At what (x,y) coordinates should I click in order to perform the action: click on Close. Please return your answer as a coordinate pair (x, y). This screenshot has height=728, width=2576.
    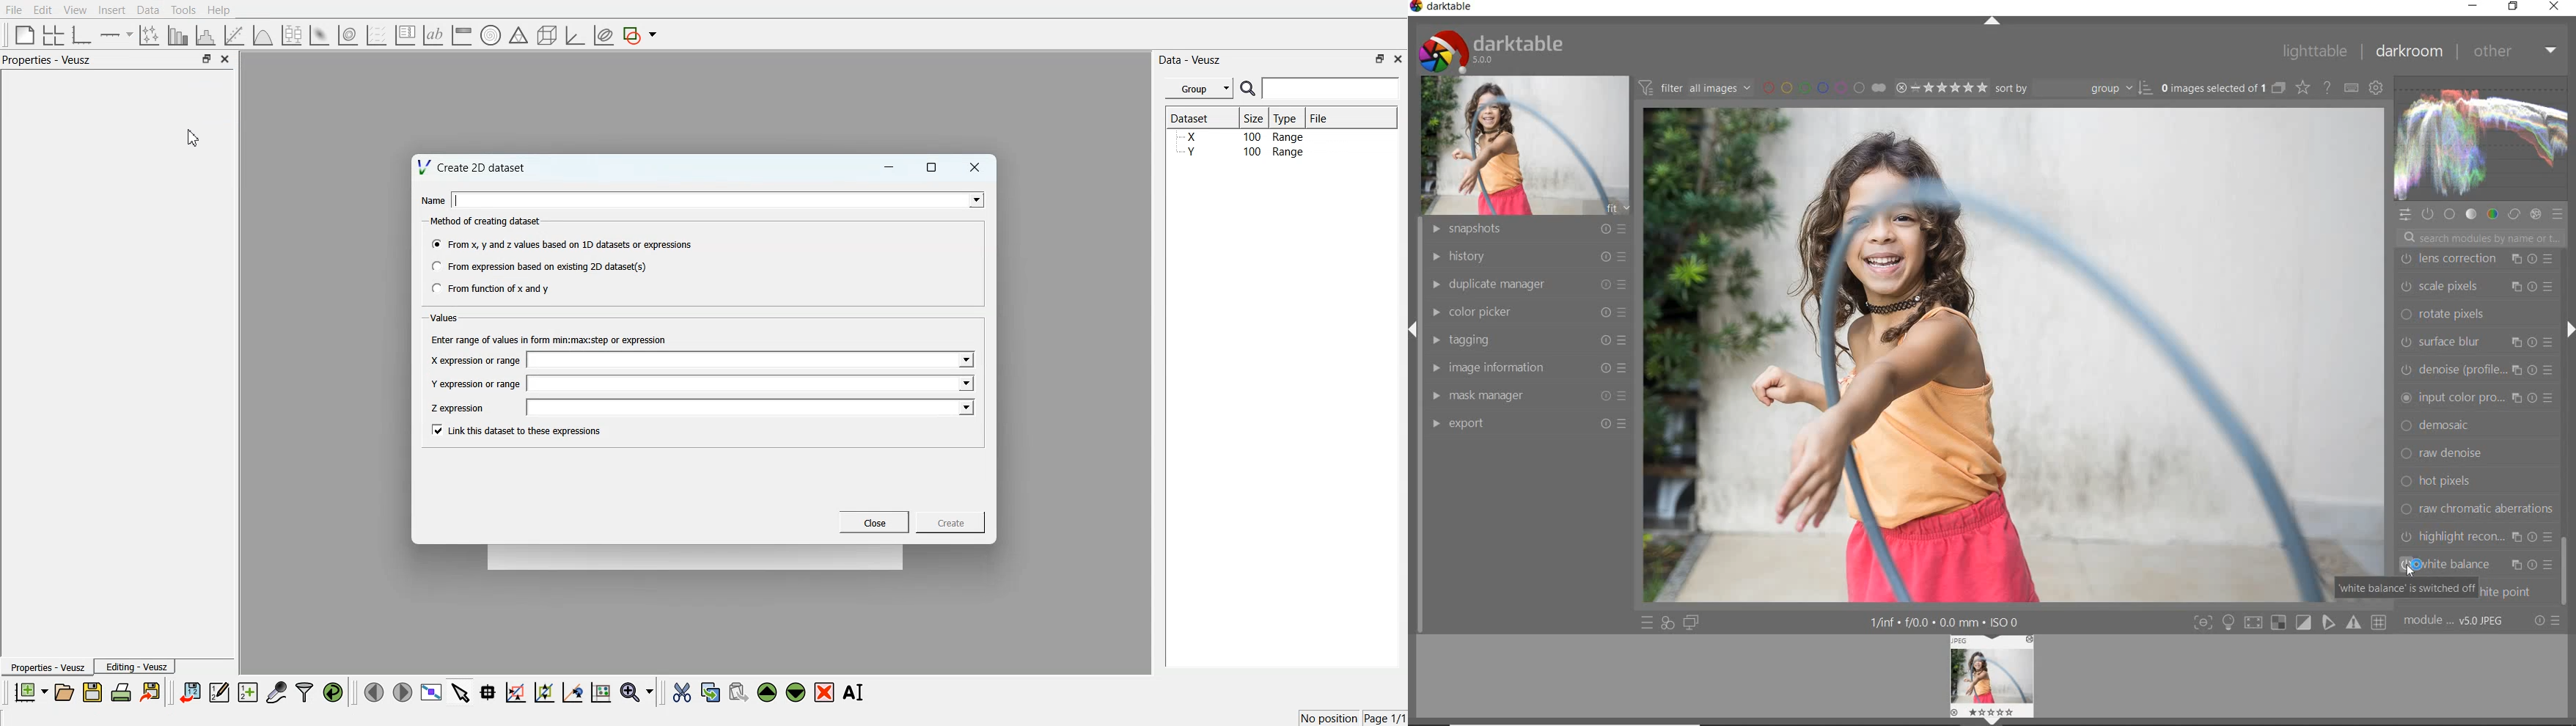
    Looking at the image, I should click on (975, 167).